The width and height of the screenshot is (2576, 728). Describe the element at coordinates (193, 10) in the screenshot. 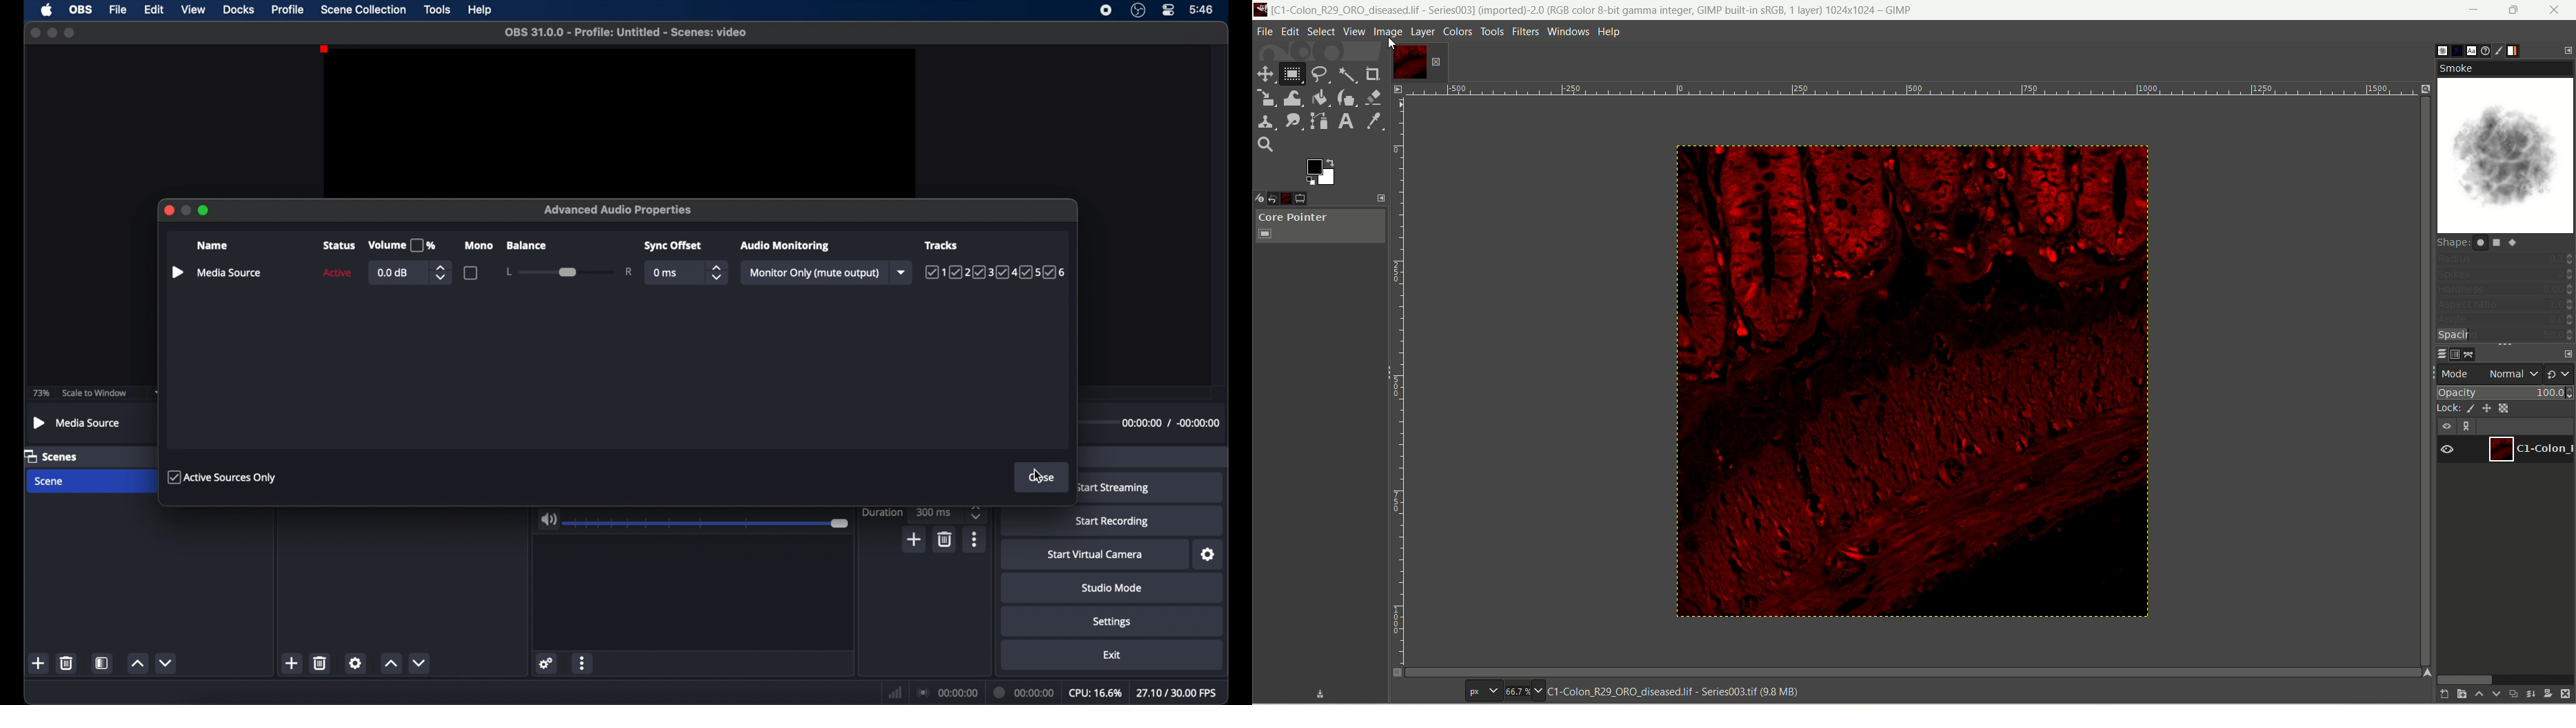

I see `view` at that location.